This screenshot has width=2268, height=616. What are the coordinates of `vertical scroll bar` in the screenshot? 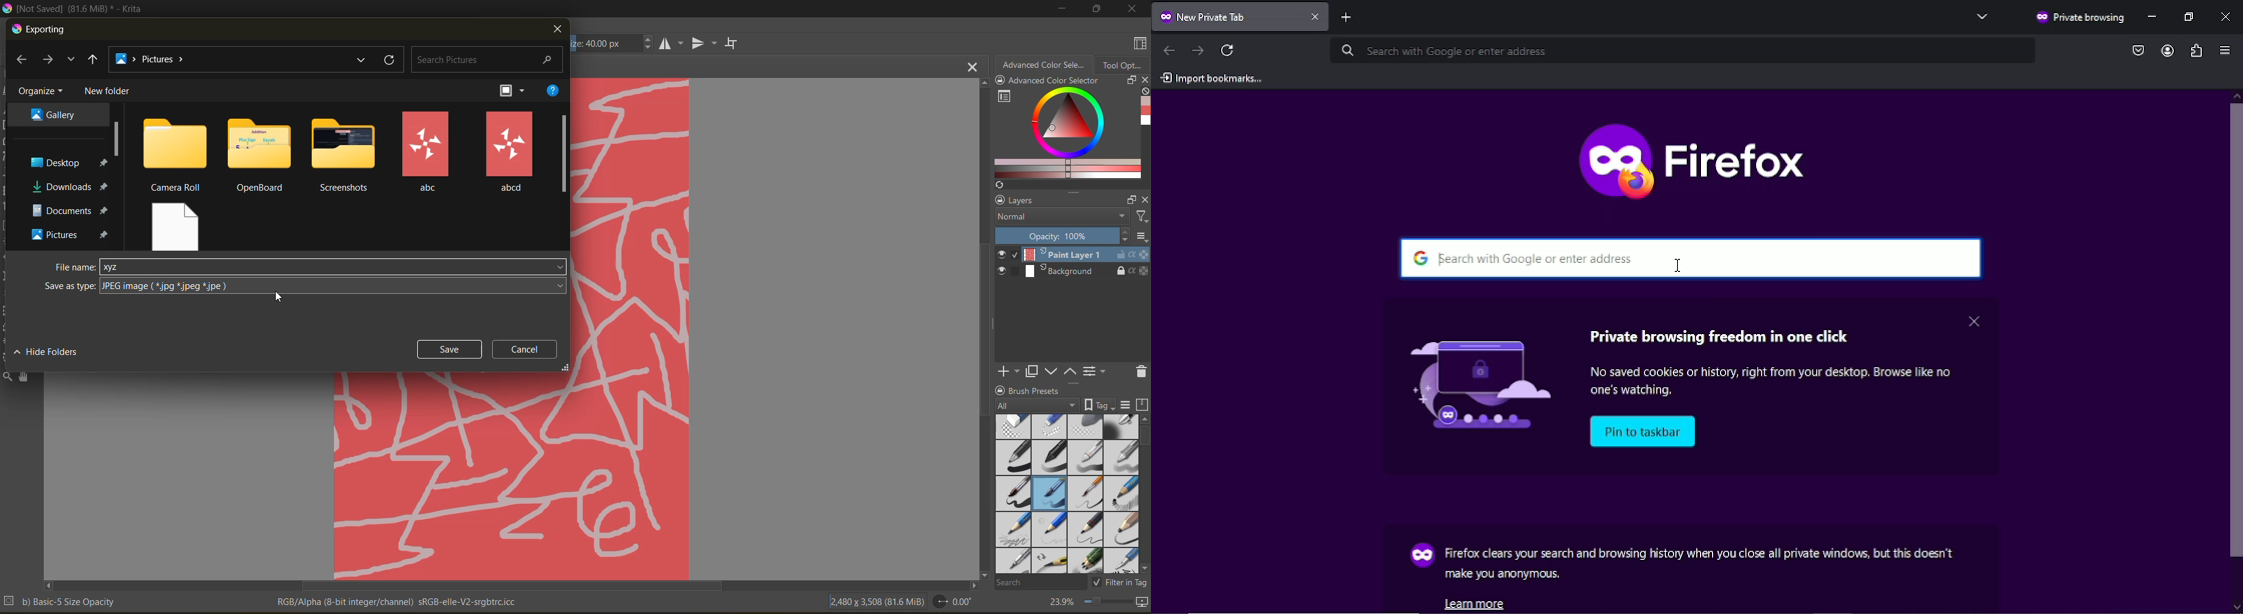 It's located at (564, 154).